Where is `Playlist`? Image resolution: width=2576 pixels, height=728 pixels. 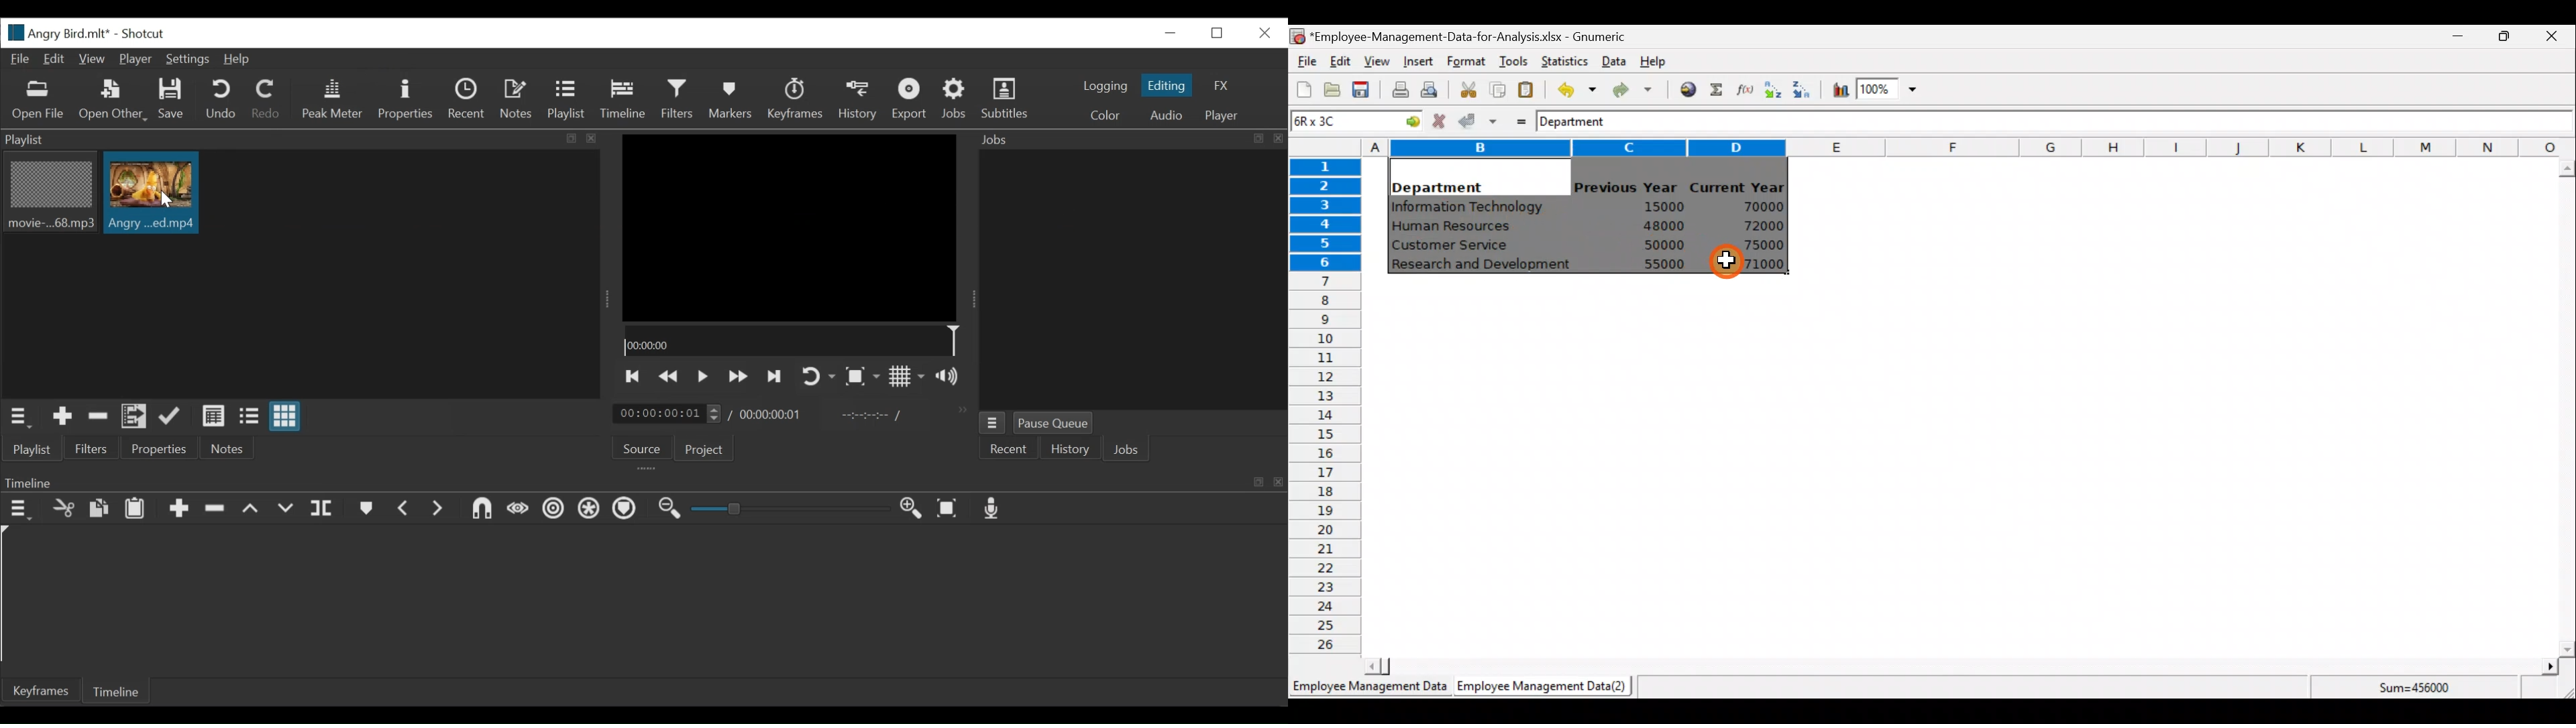 Playlist is located at coordinates (568, 101).